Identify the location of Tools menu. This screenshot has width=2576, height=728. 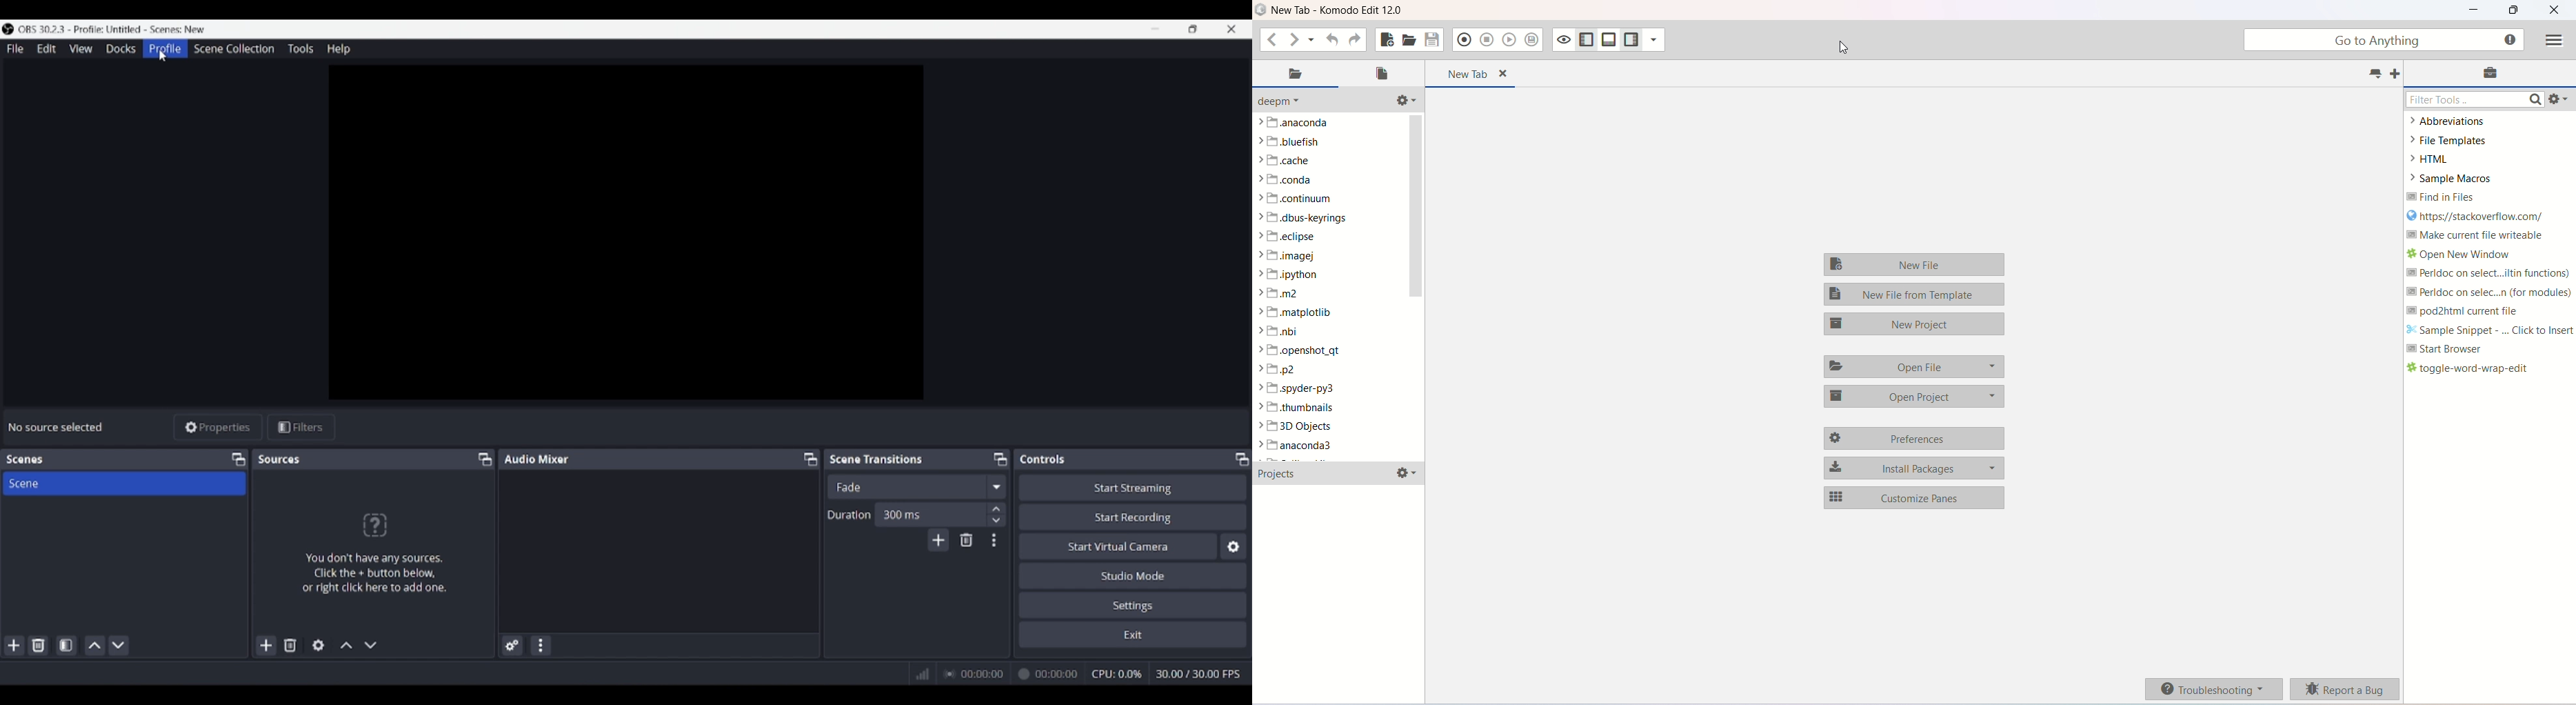
(300, 48).